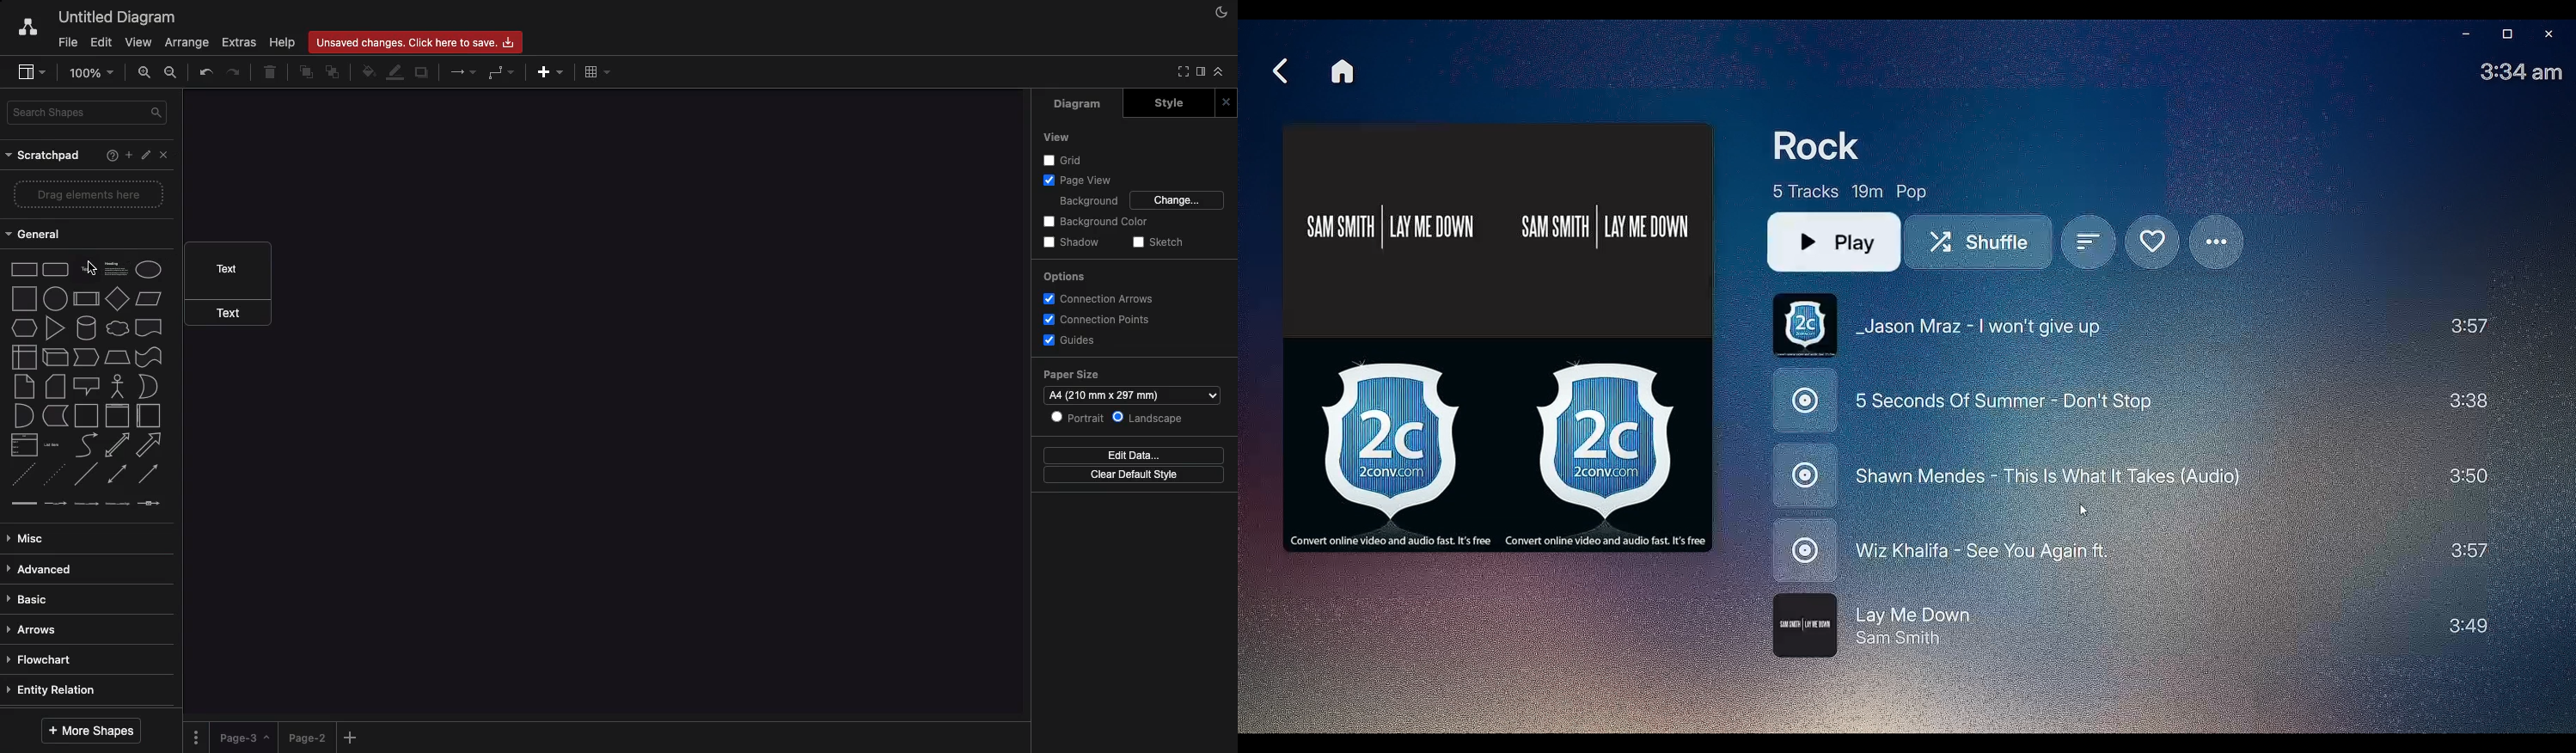  What do you see at coordinates (56, 268) in the screenshot?
I see `rounded rectangle` at bounding box center [56, 268].